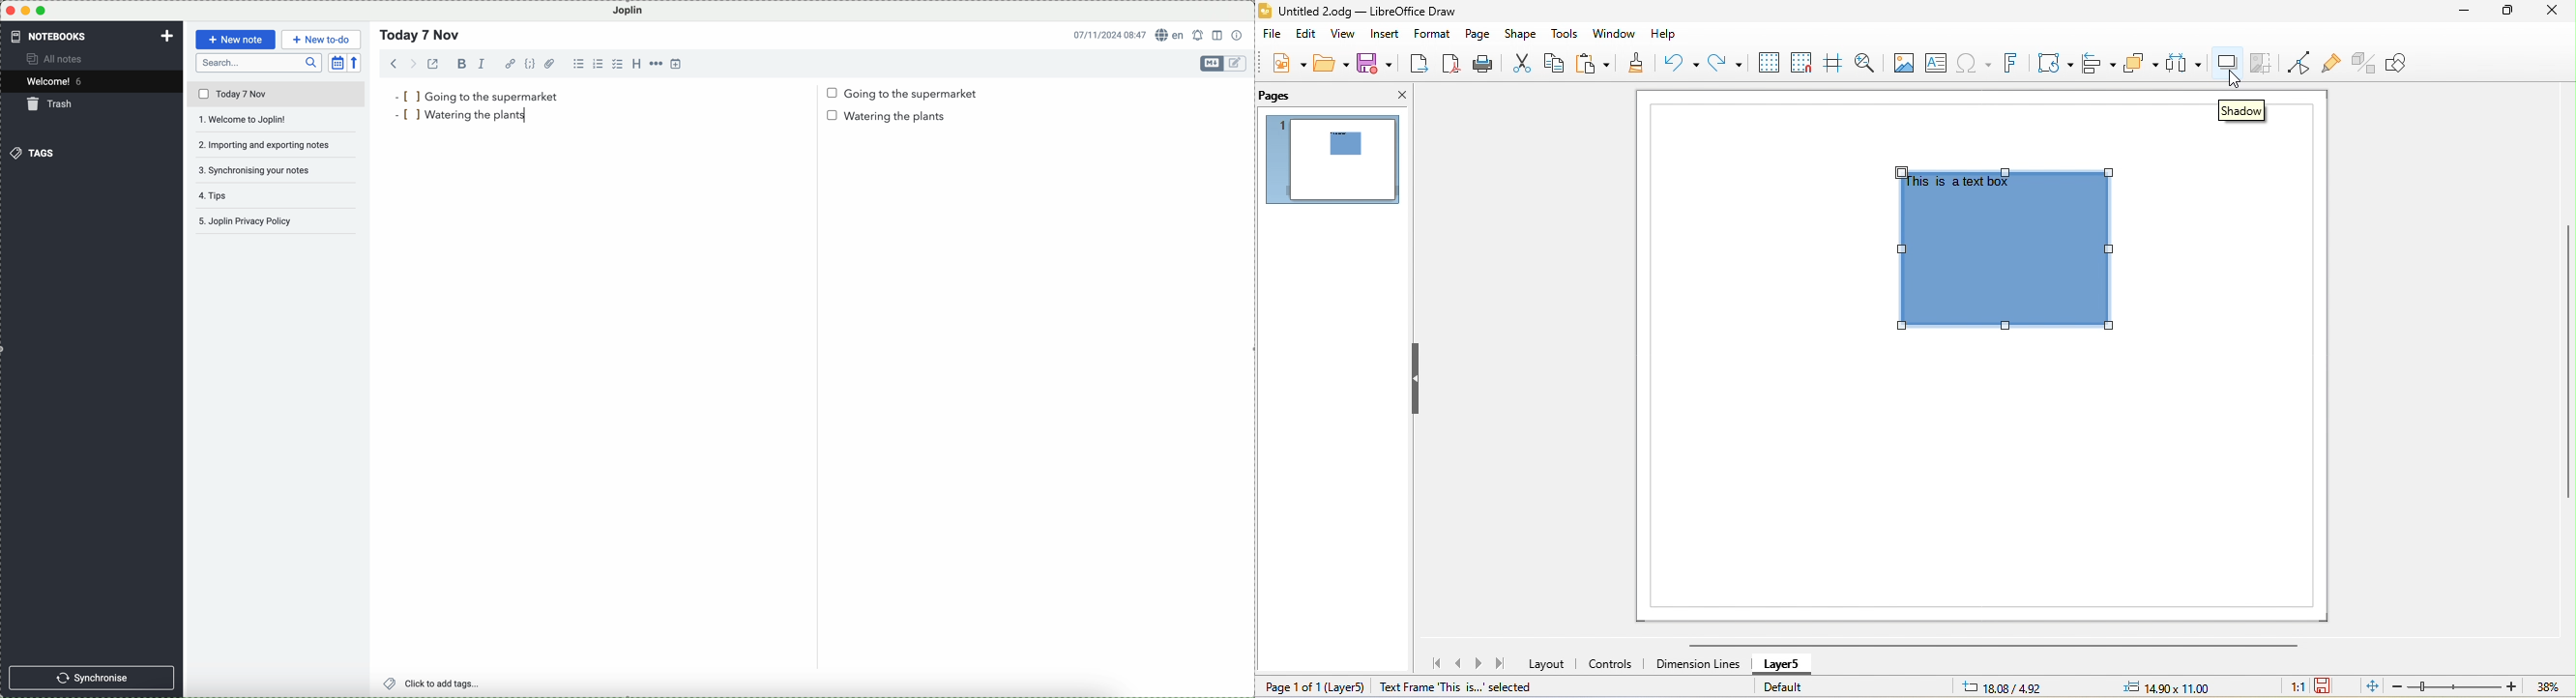 Image resolution: width=2576 pixels, height=700 pixels. What do you see at coordinates (1110, 34) in the screenshot?
I see `date and hour` at bounding box center [1110, 34].